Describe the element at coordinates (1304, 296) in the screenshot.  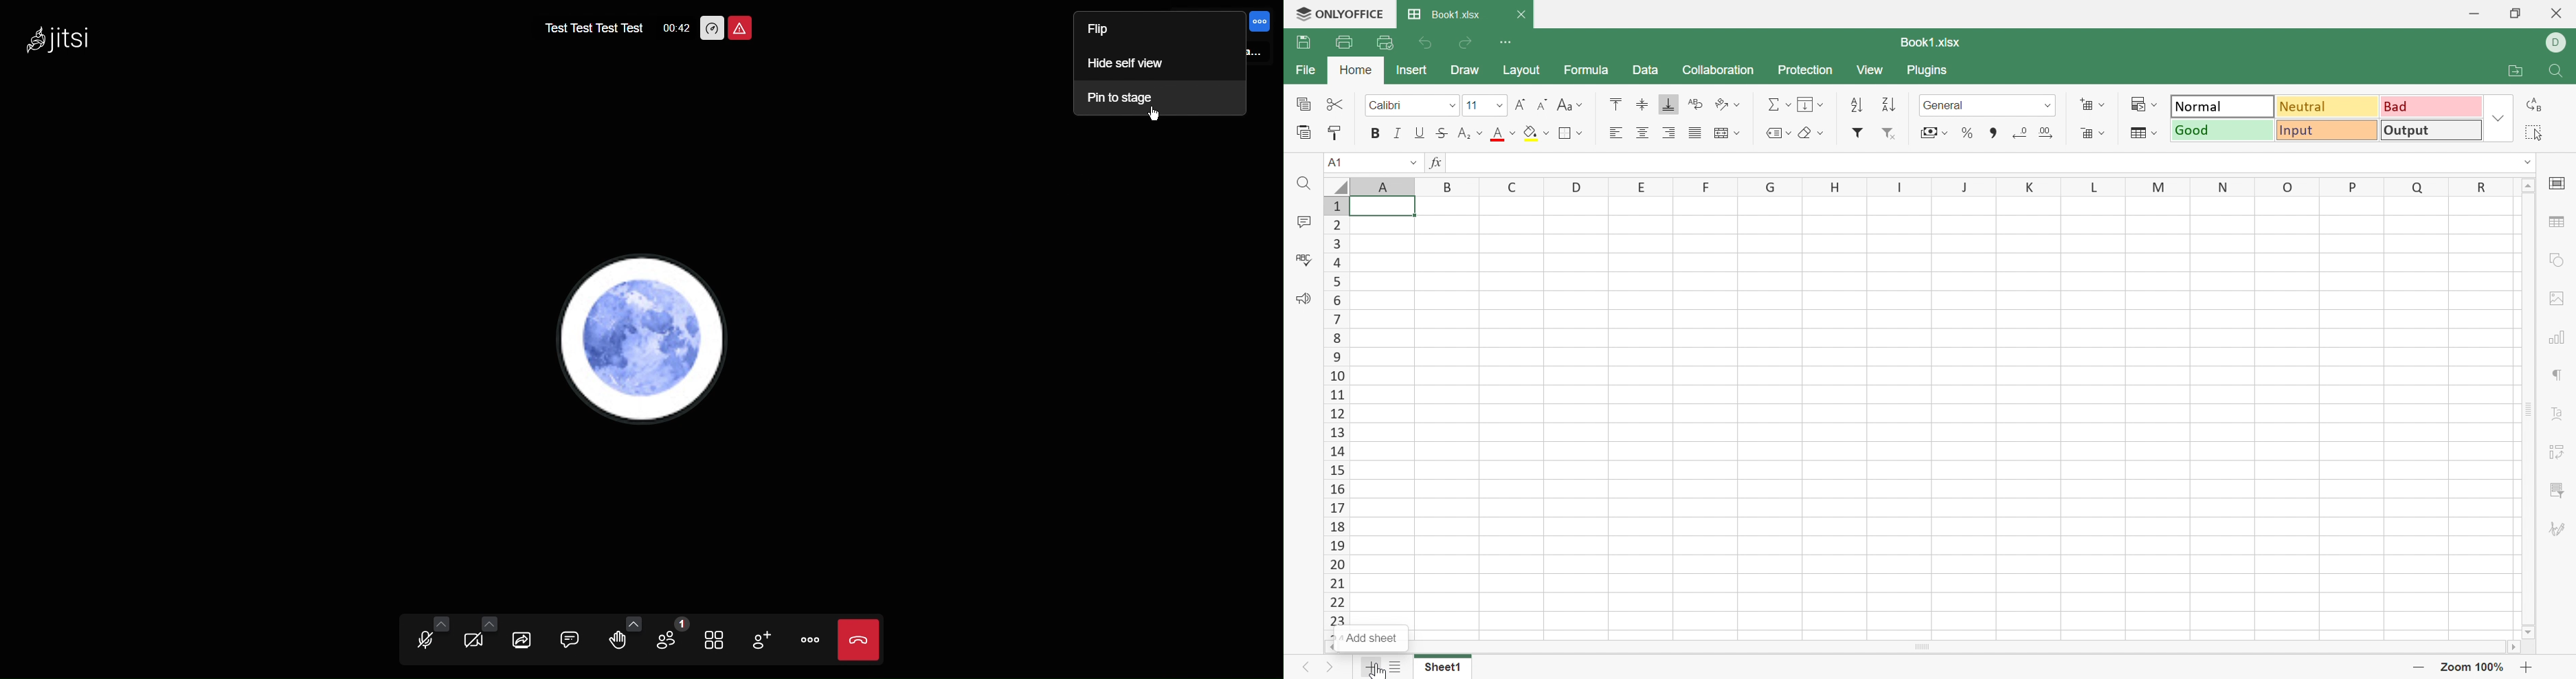
I see `Feedback & Support` at that location.